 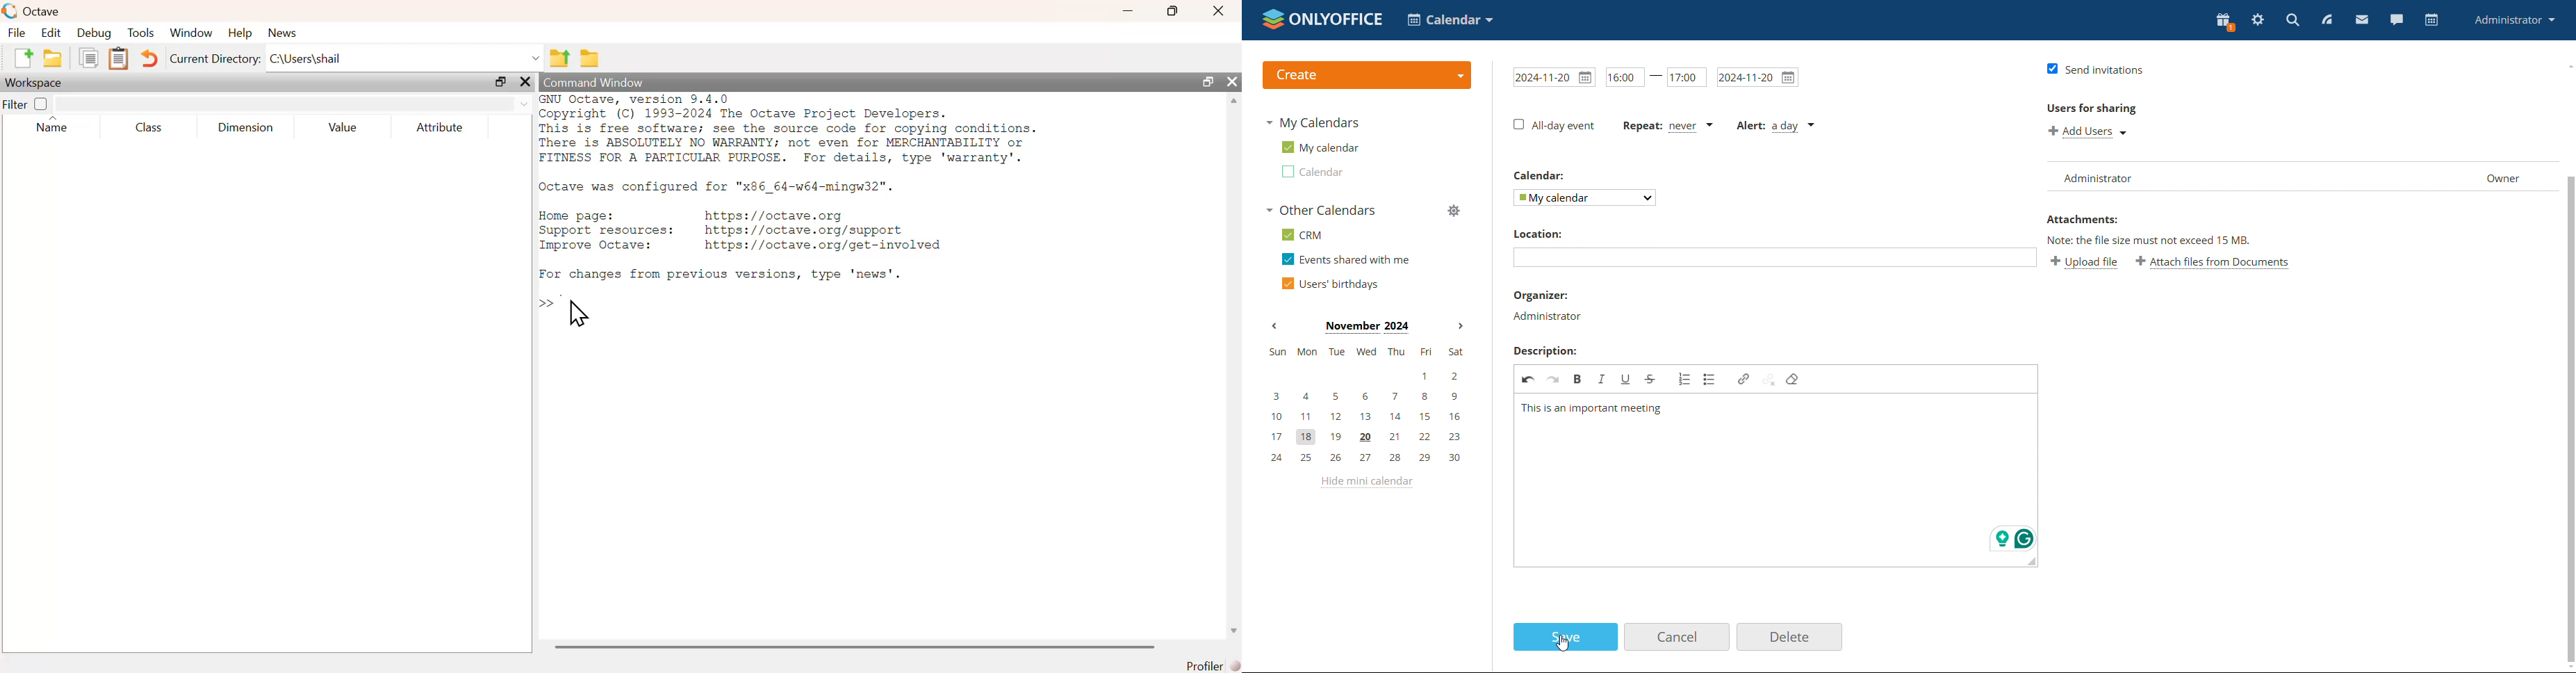 What do you see at coordinates (293, 104) in the screenshot?
I see `filter` at bounding box center [293, 104].